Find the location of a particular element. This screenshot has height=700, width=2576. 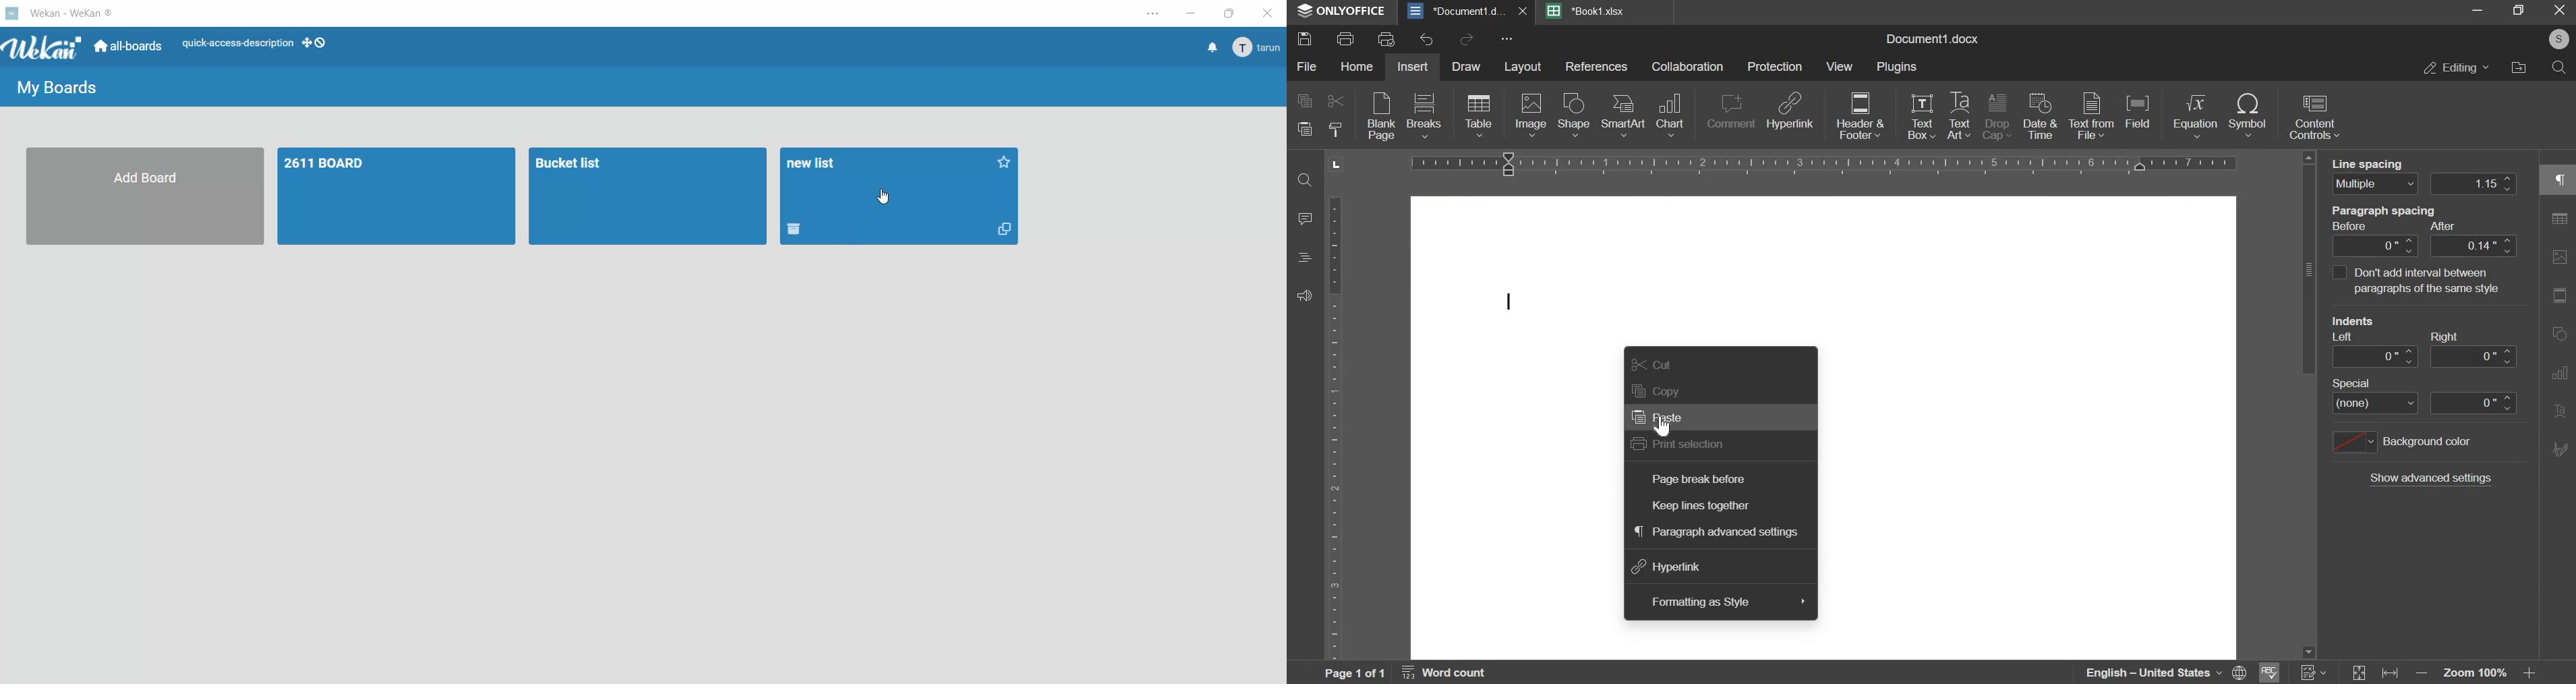

feedback is located at coordinates (1304, 297).